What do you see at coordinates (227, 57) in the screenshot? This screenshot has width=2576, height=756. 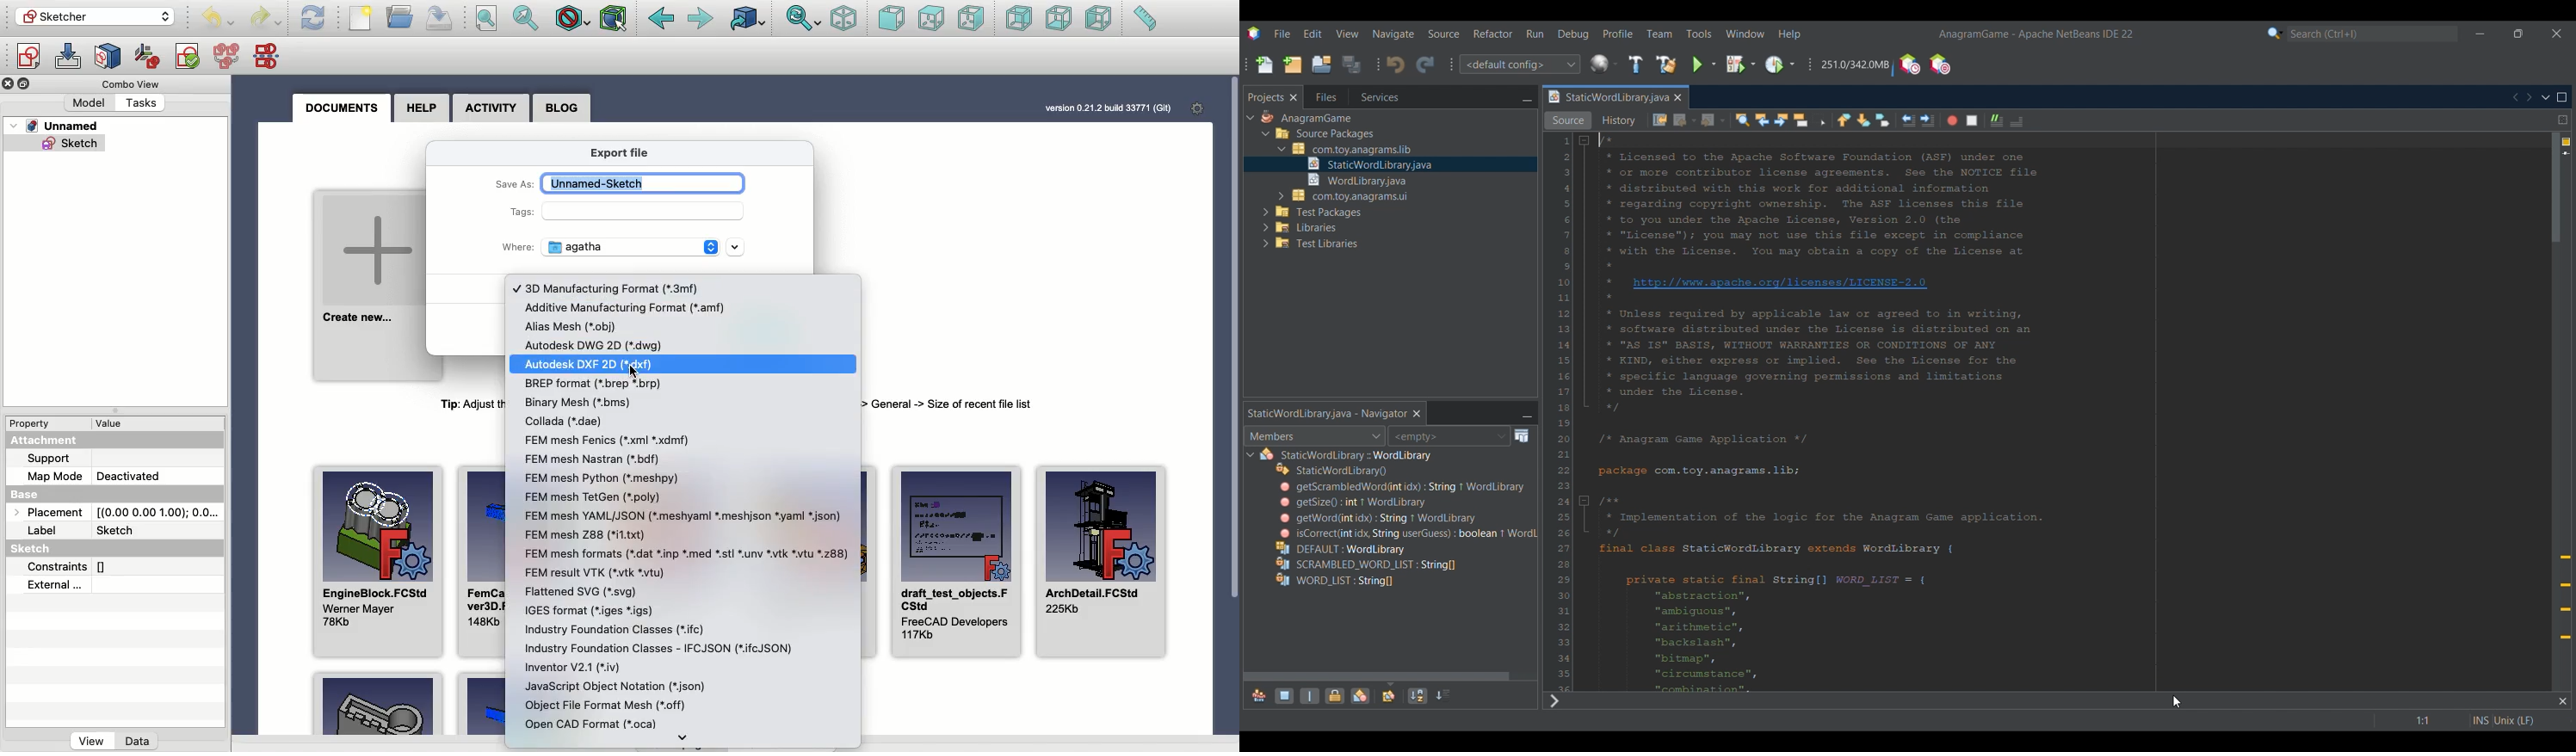 I see `Merge sketches` at bounding box center [227, 57].